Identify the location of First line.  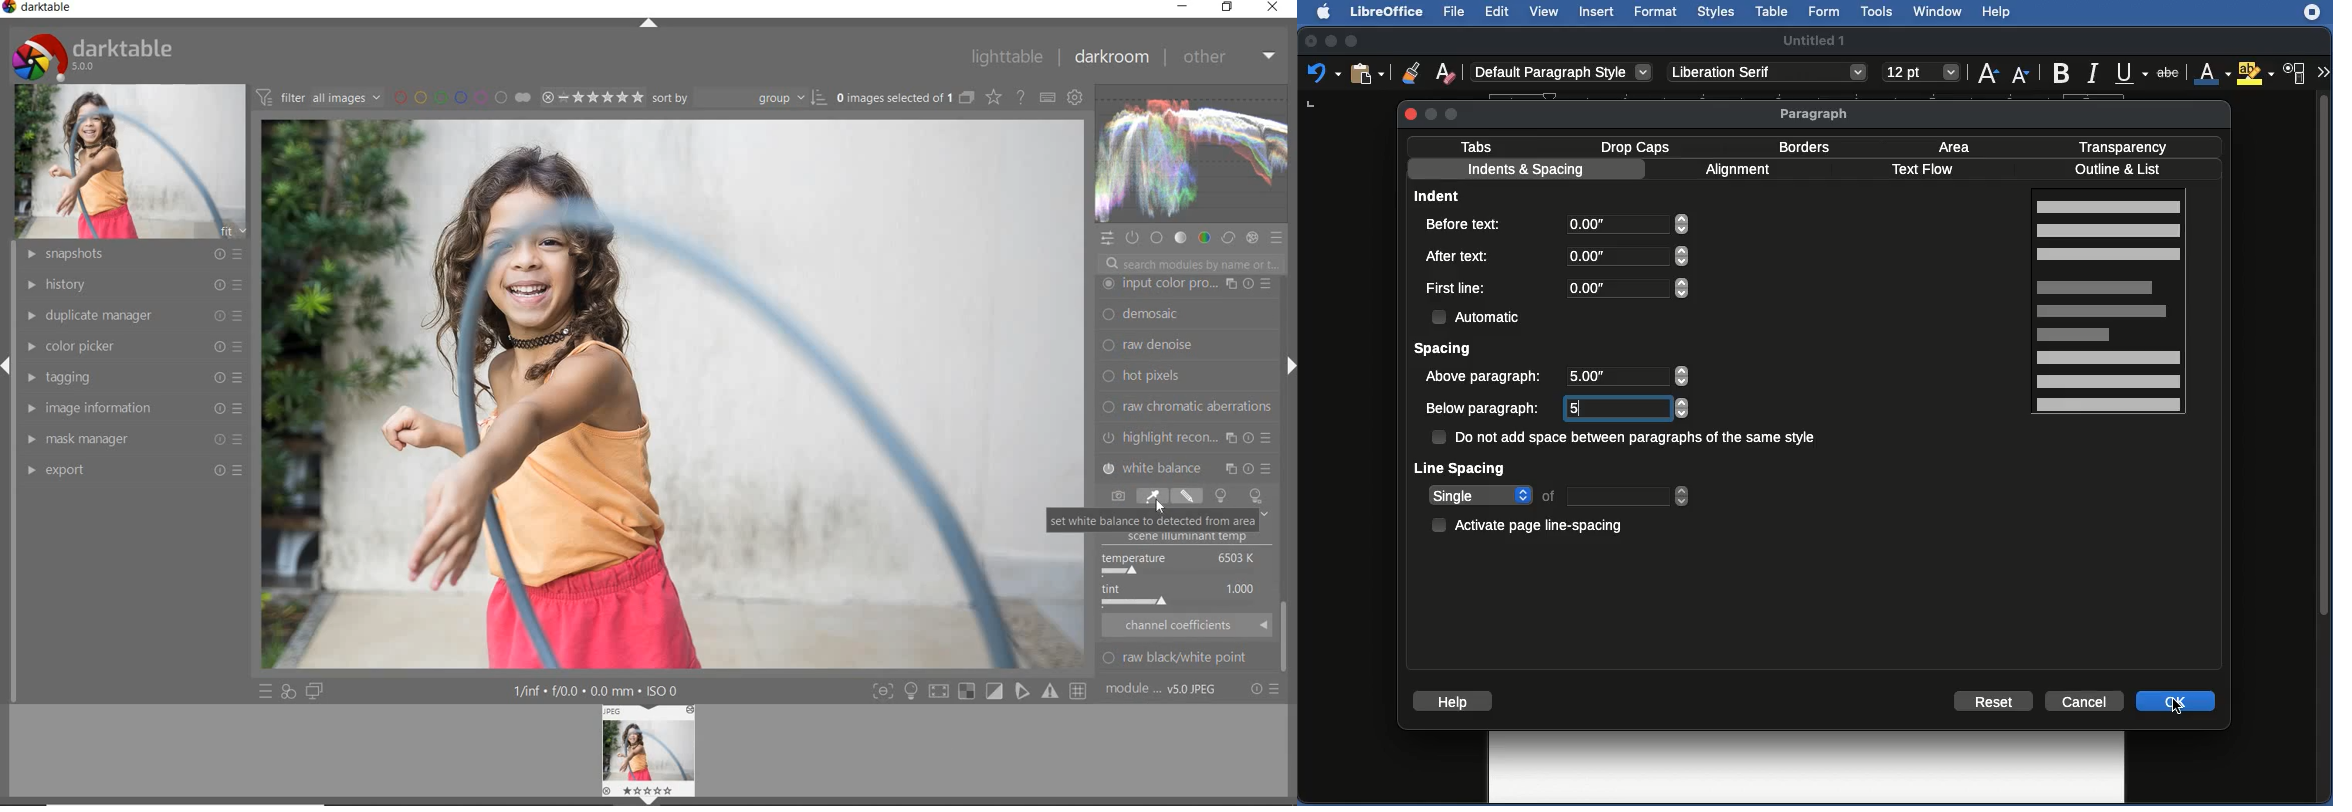
(1458, 289).